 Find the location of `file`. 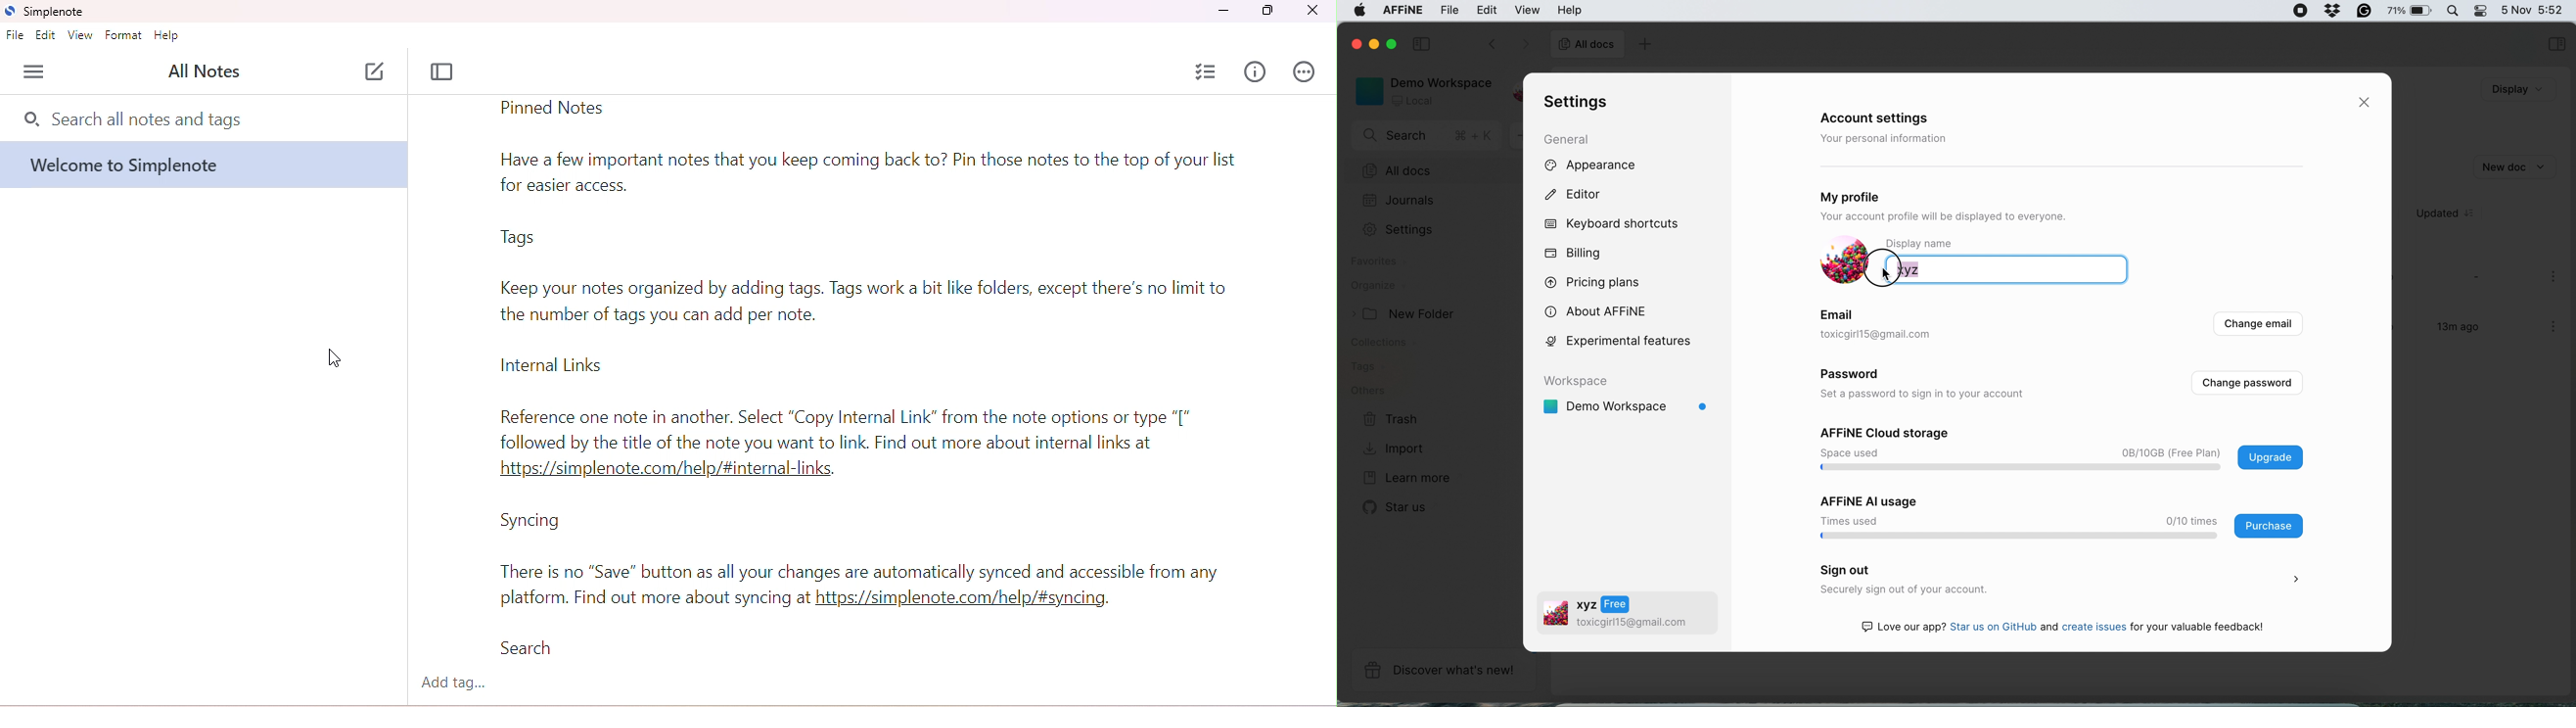

file is located at coordinates (1450, 10).